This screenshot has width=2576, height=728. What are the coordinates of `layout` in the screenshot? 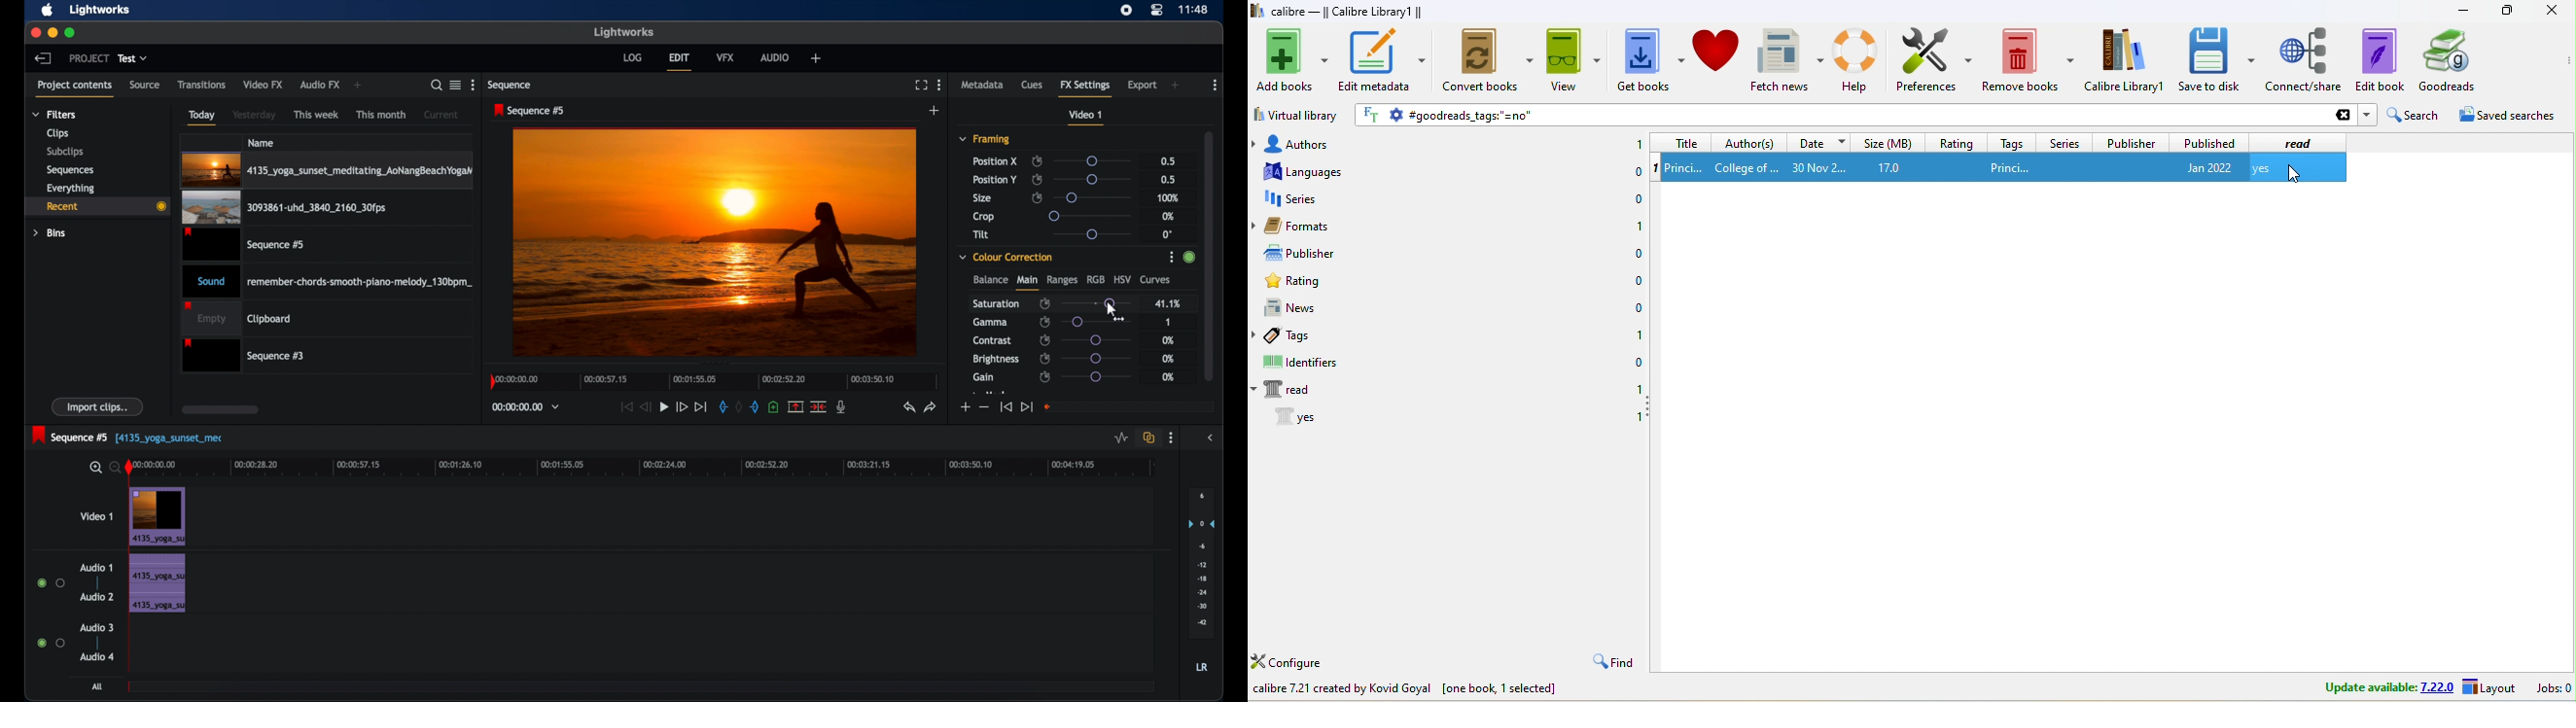 It's located at (2491, 688).